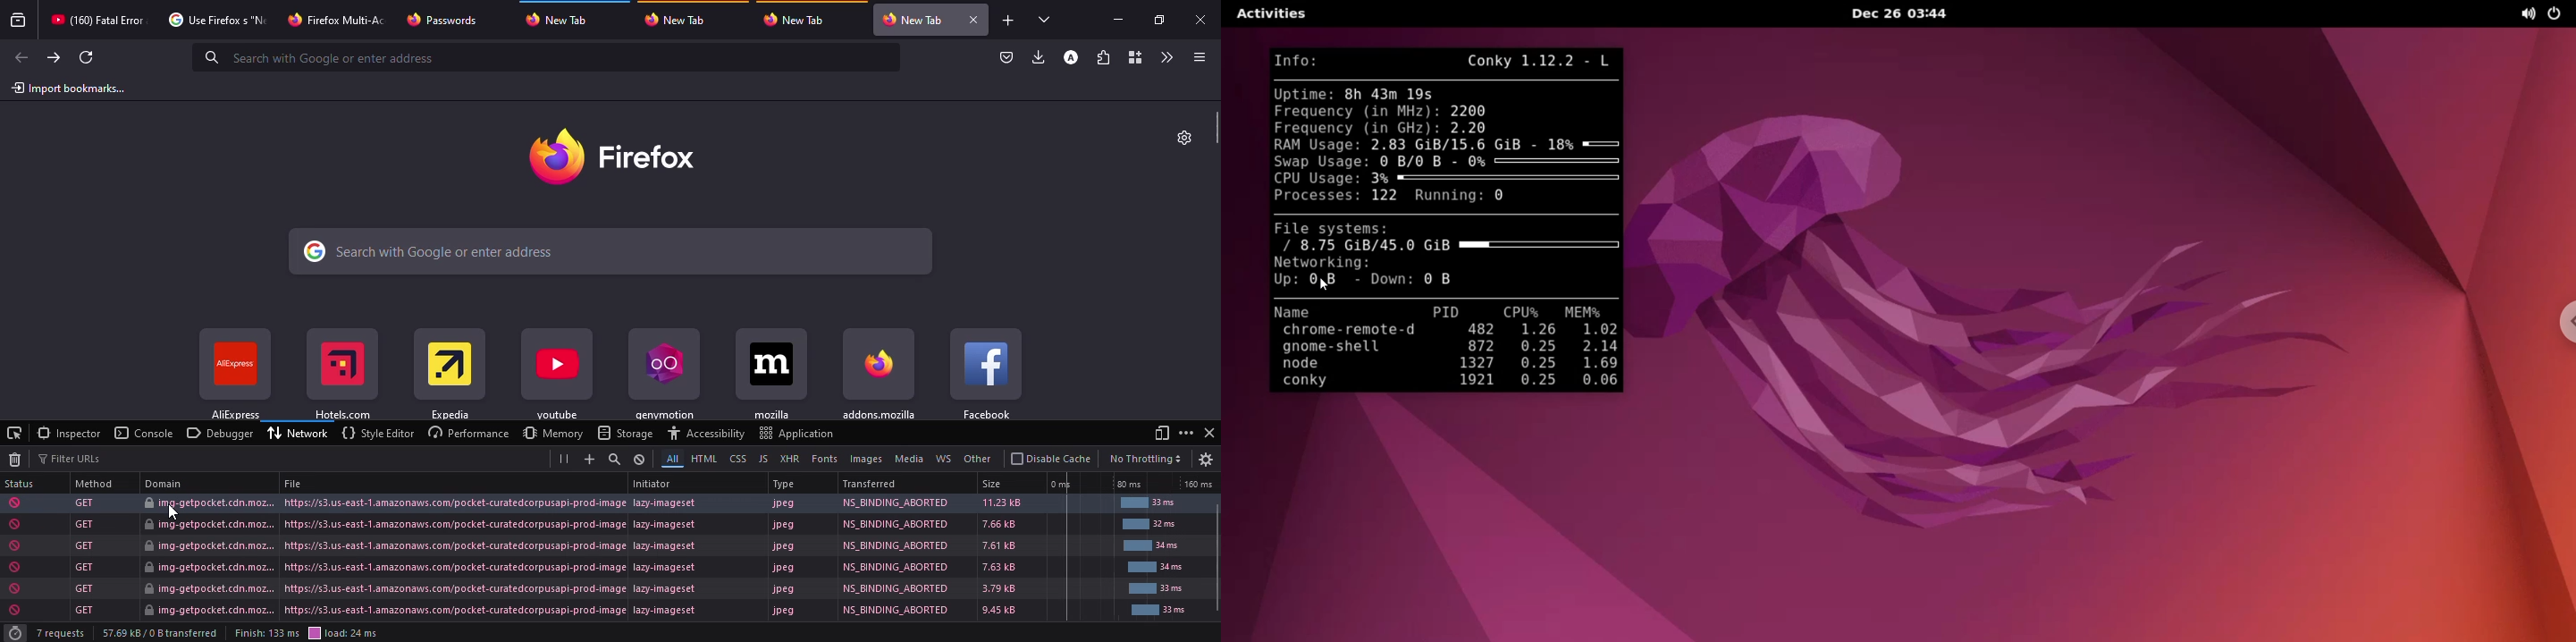 The image size is (2576, 644). What do you see at coordinates (1008, 21) in the screenshot?
I see `add new tab` at bounding box center [1008, 21].